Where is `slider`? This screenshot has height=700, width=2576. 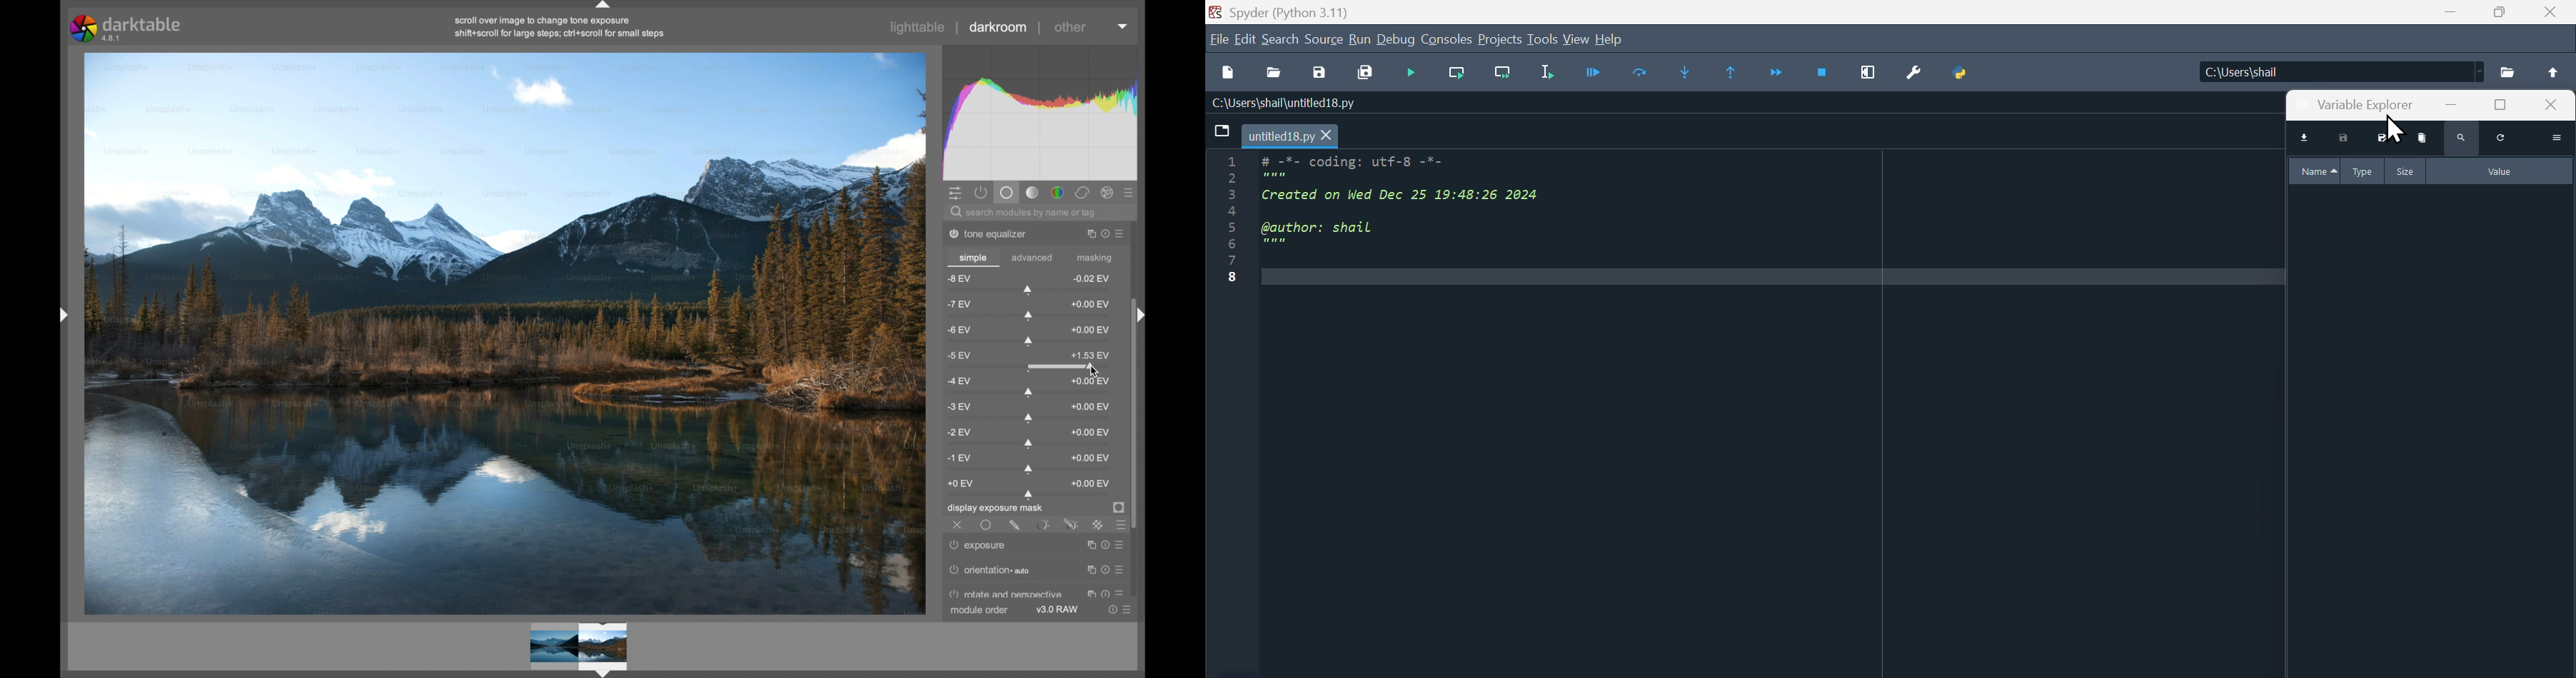 slider is located at coordinates (1031, 470).